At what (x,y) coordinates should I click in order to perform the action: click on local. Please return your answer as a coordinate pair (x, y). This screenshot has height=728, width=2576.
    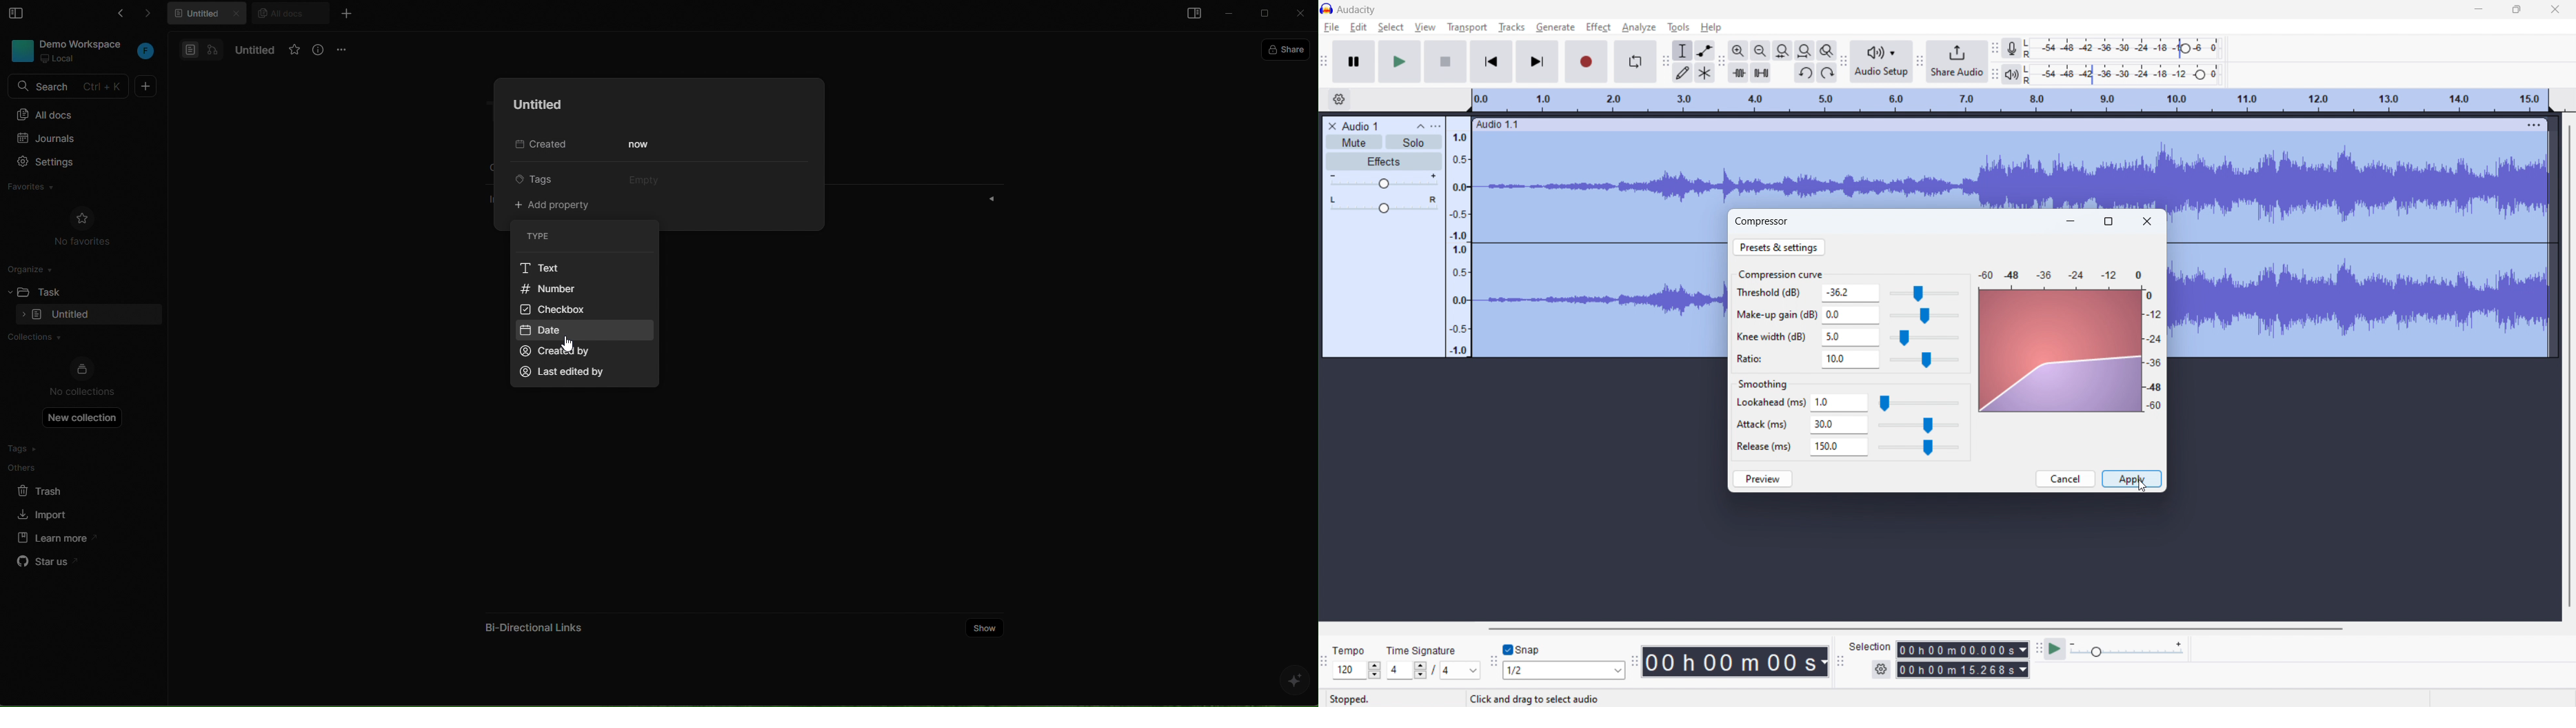
    Looking at the image, I should click on (59, 59).